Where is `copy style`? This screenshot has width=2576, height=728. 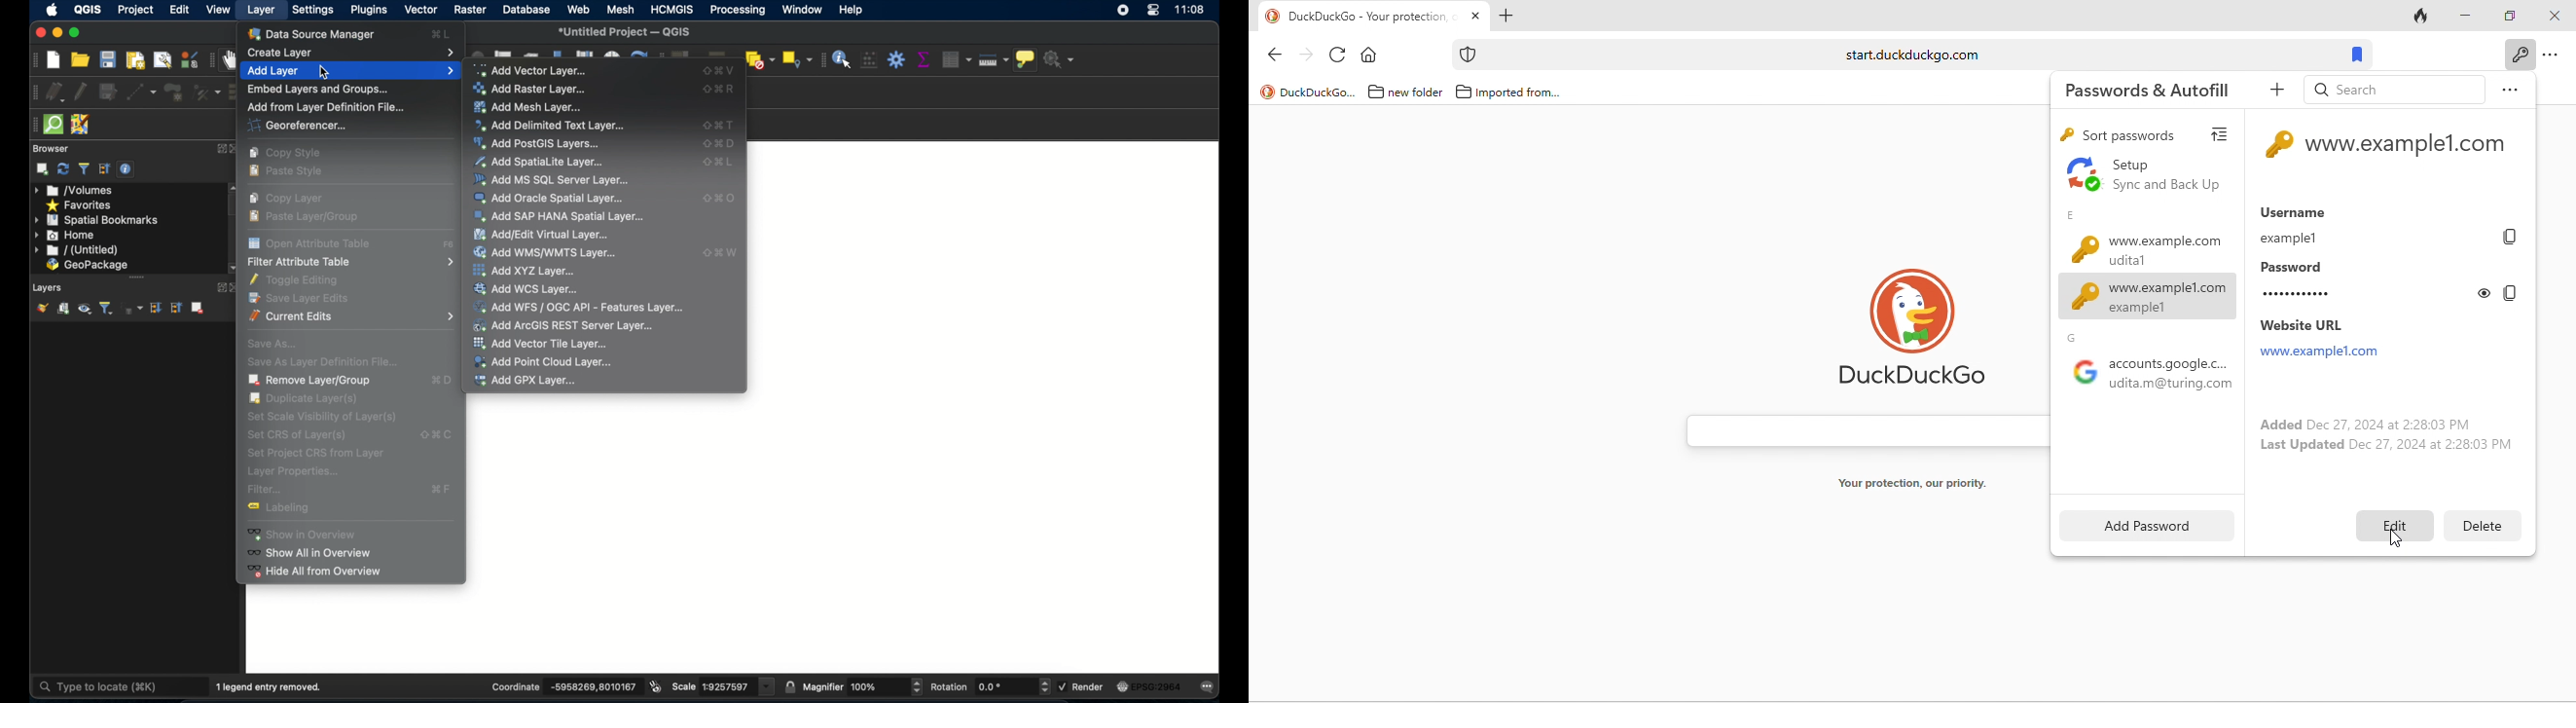
copy style is located at coordinates (288, 153).